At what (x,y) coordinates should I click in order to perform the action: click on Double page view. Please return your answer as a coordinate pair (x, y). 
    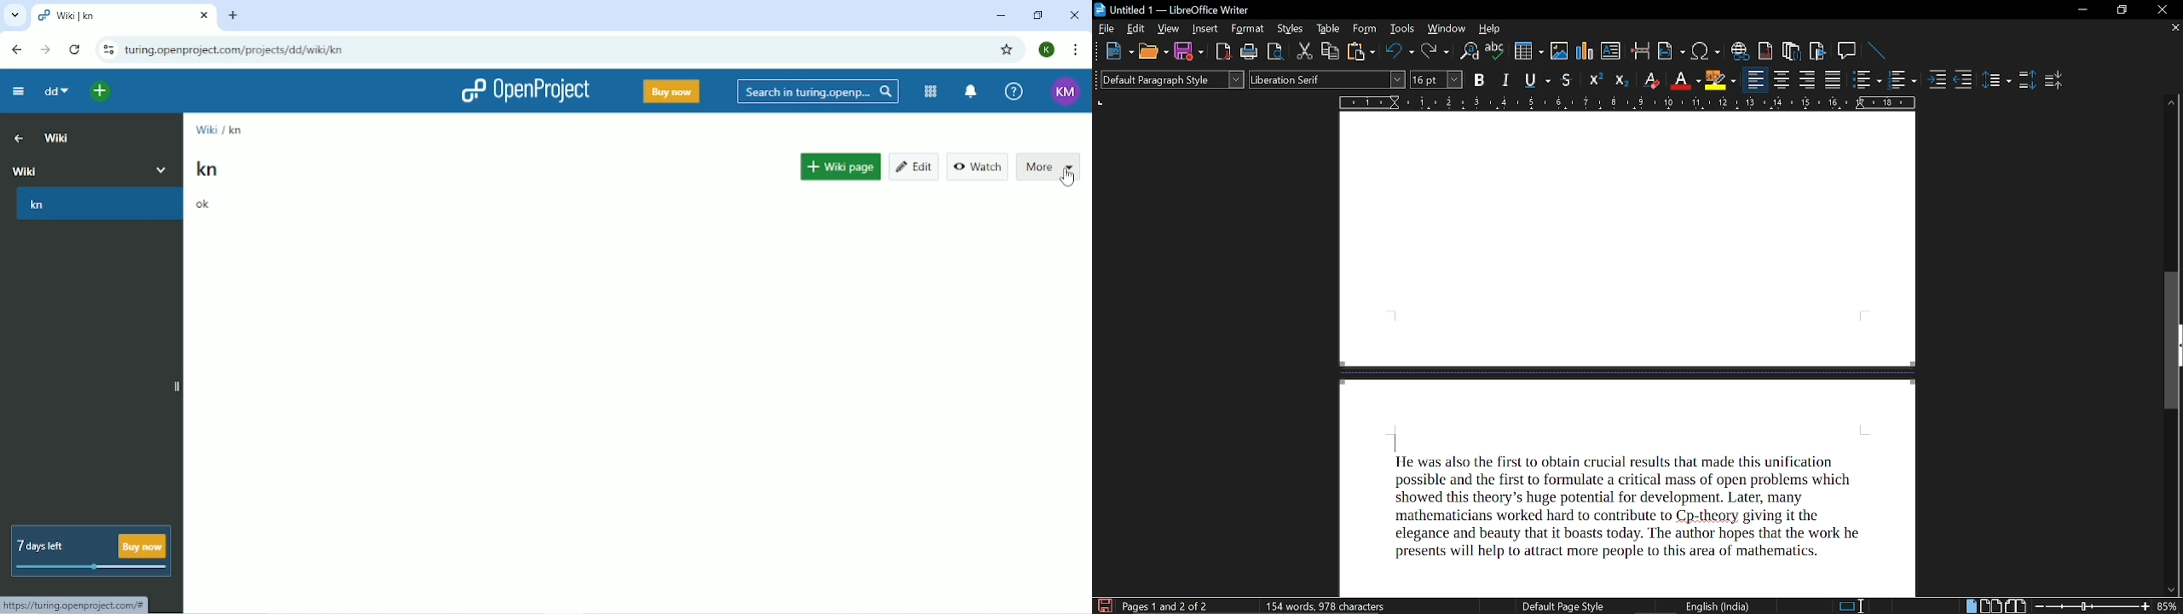
    Looking at the image, I should click on (1993, 605).